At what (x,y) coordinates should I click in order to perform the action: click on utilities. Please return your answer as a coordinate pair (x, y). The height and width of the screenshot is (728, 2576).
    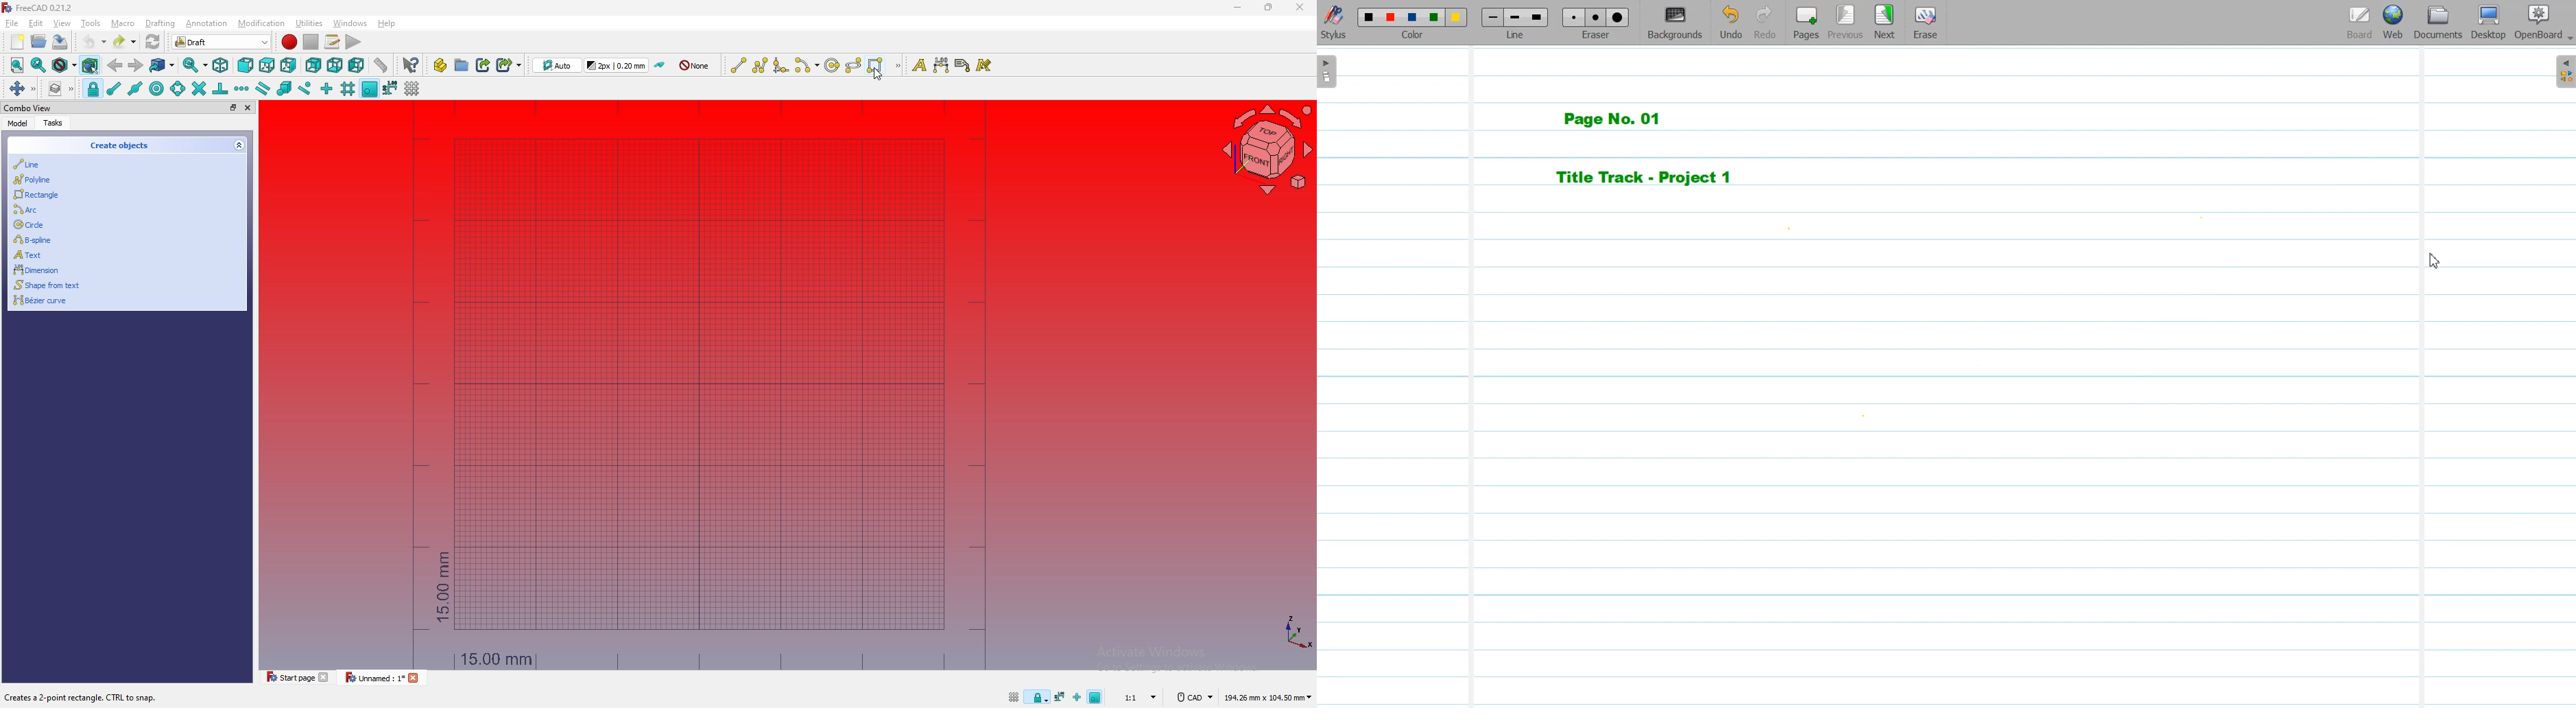
    Looking at the image, I should click on (309, 23).